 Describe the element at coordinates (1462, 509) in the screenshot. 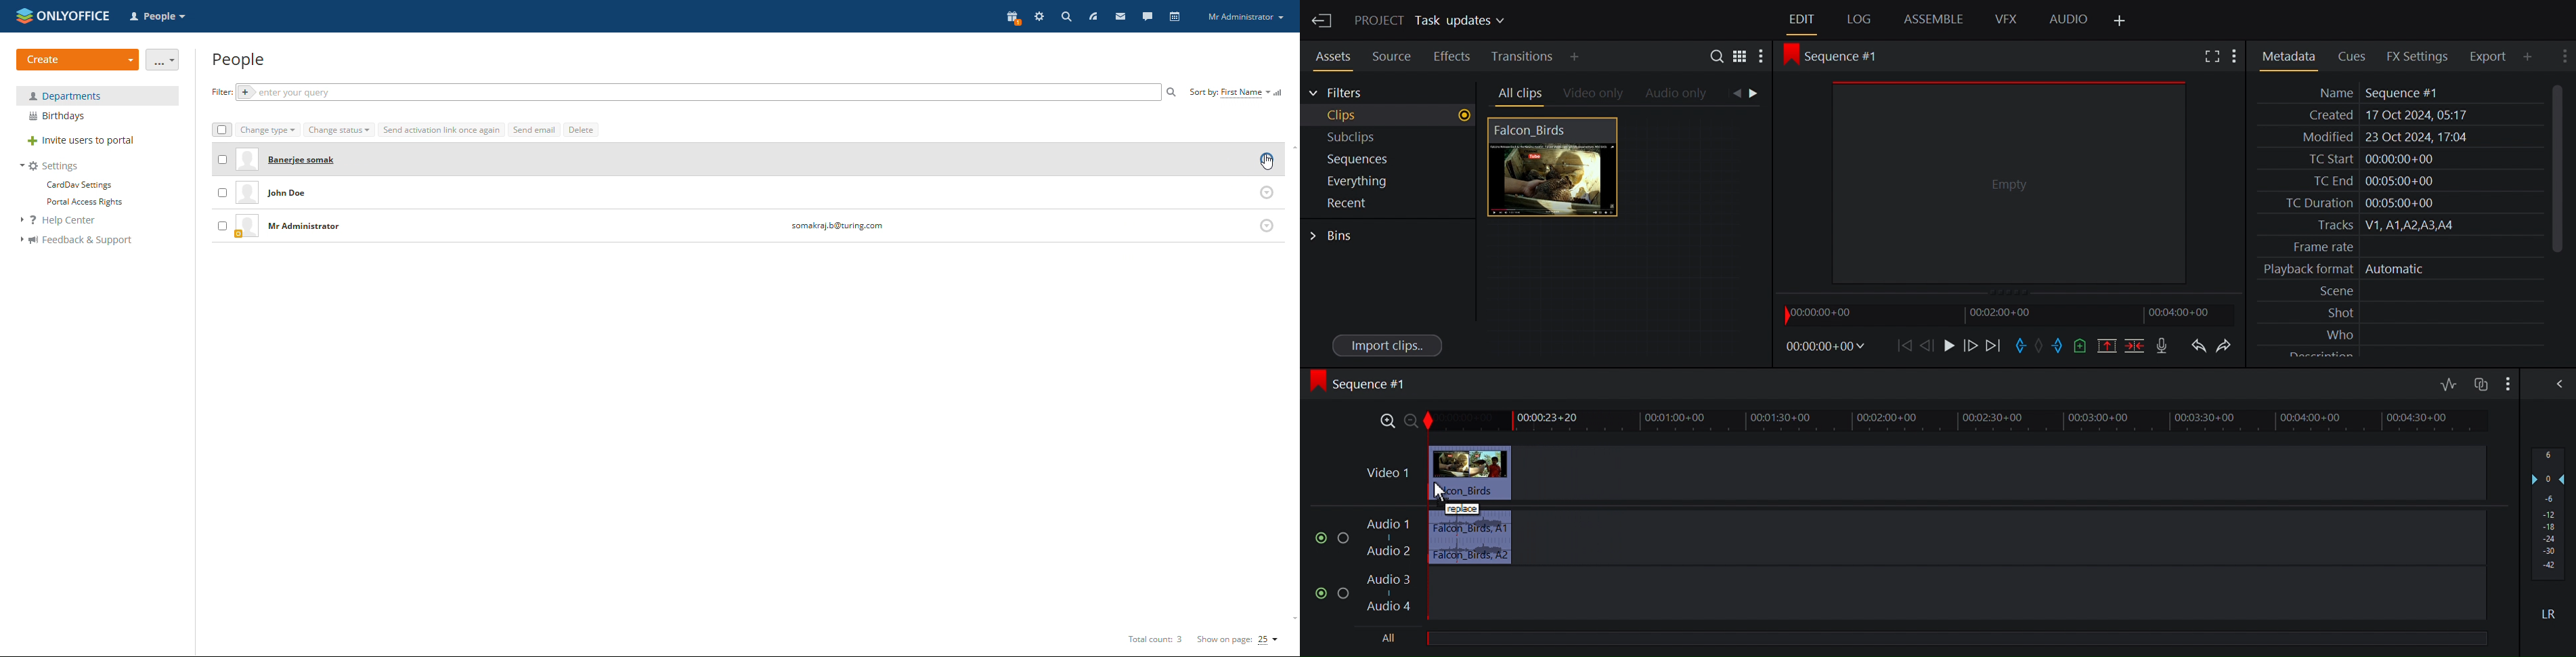

I see `replace` at that location.